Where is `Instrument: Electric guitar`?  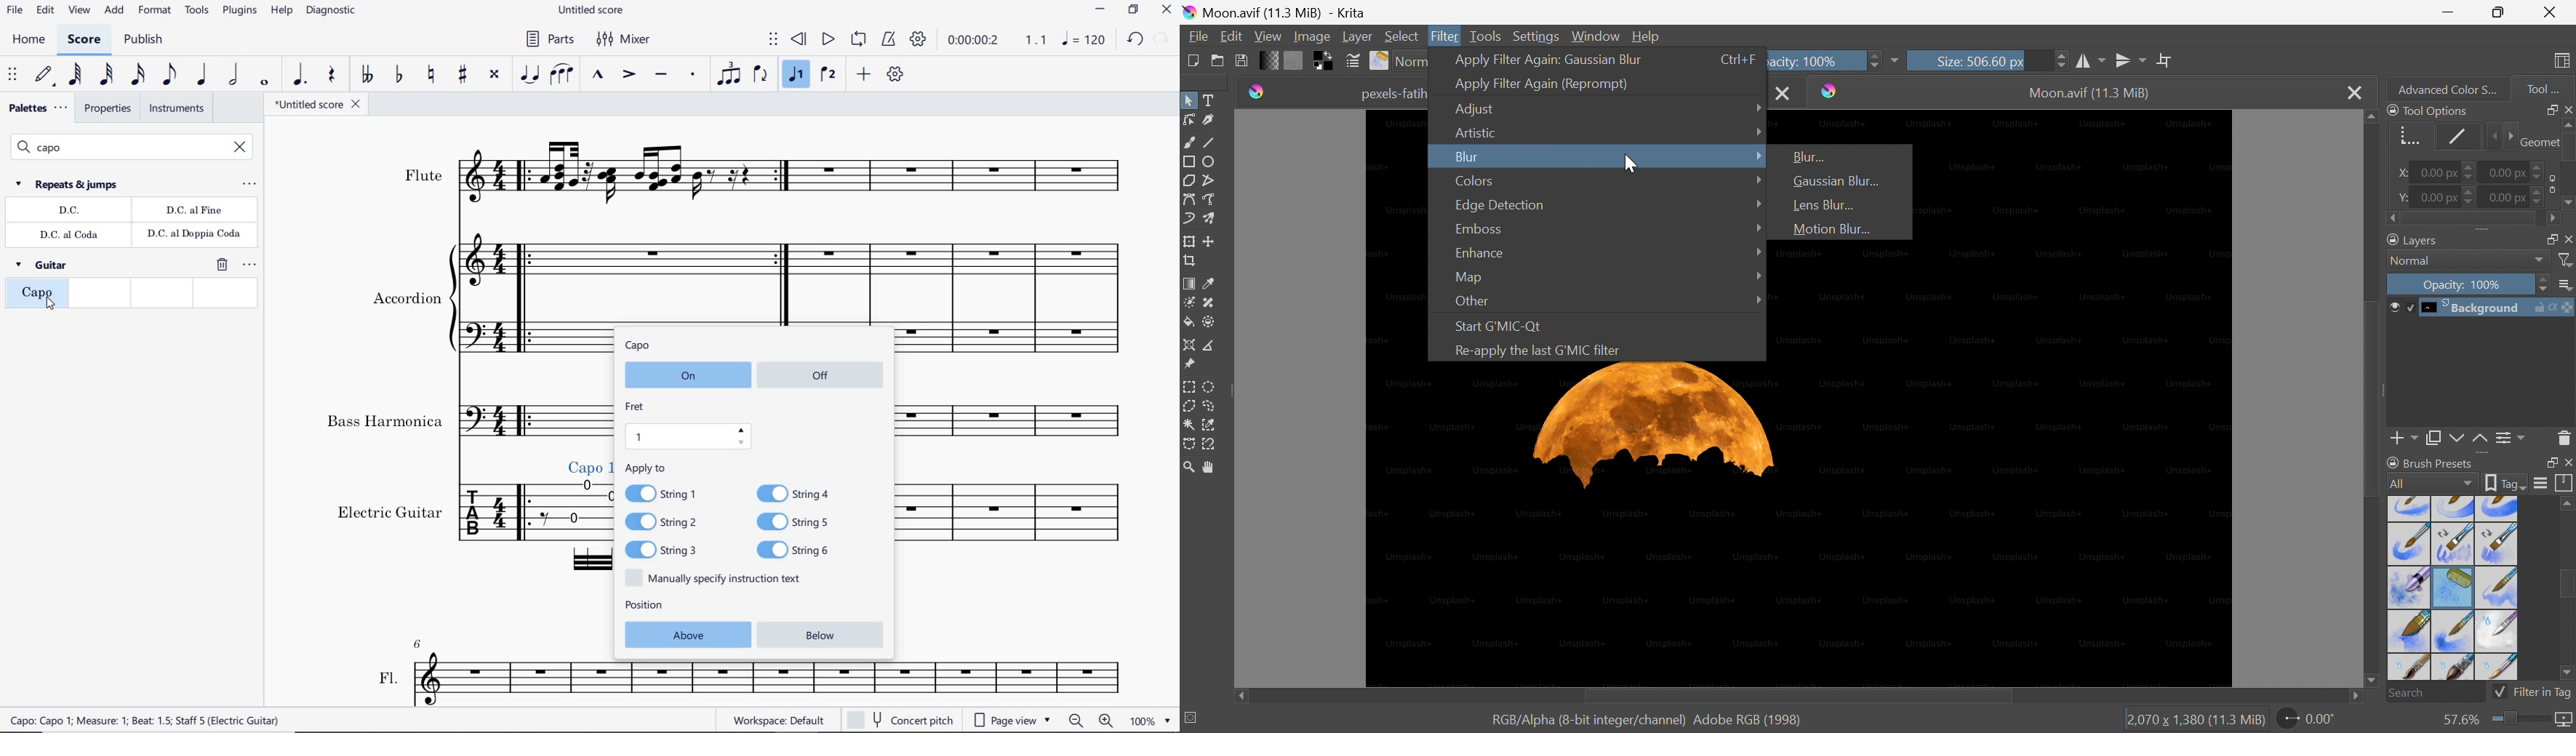 Instrument: Electric guitar is located at coordinates (460, 522).